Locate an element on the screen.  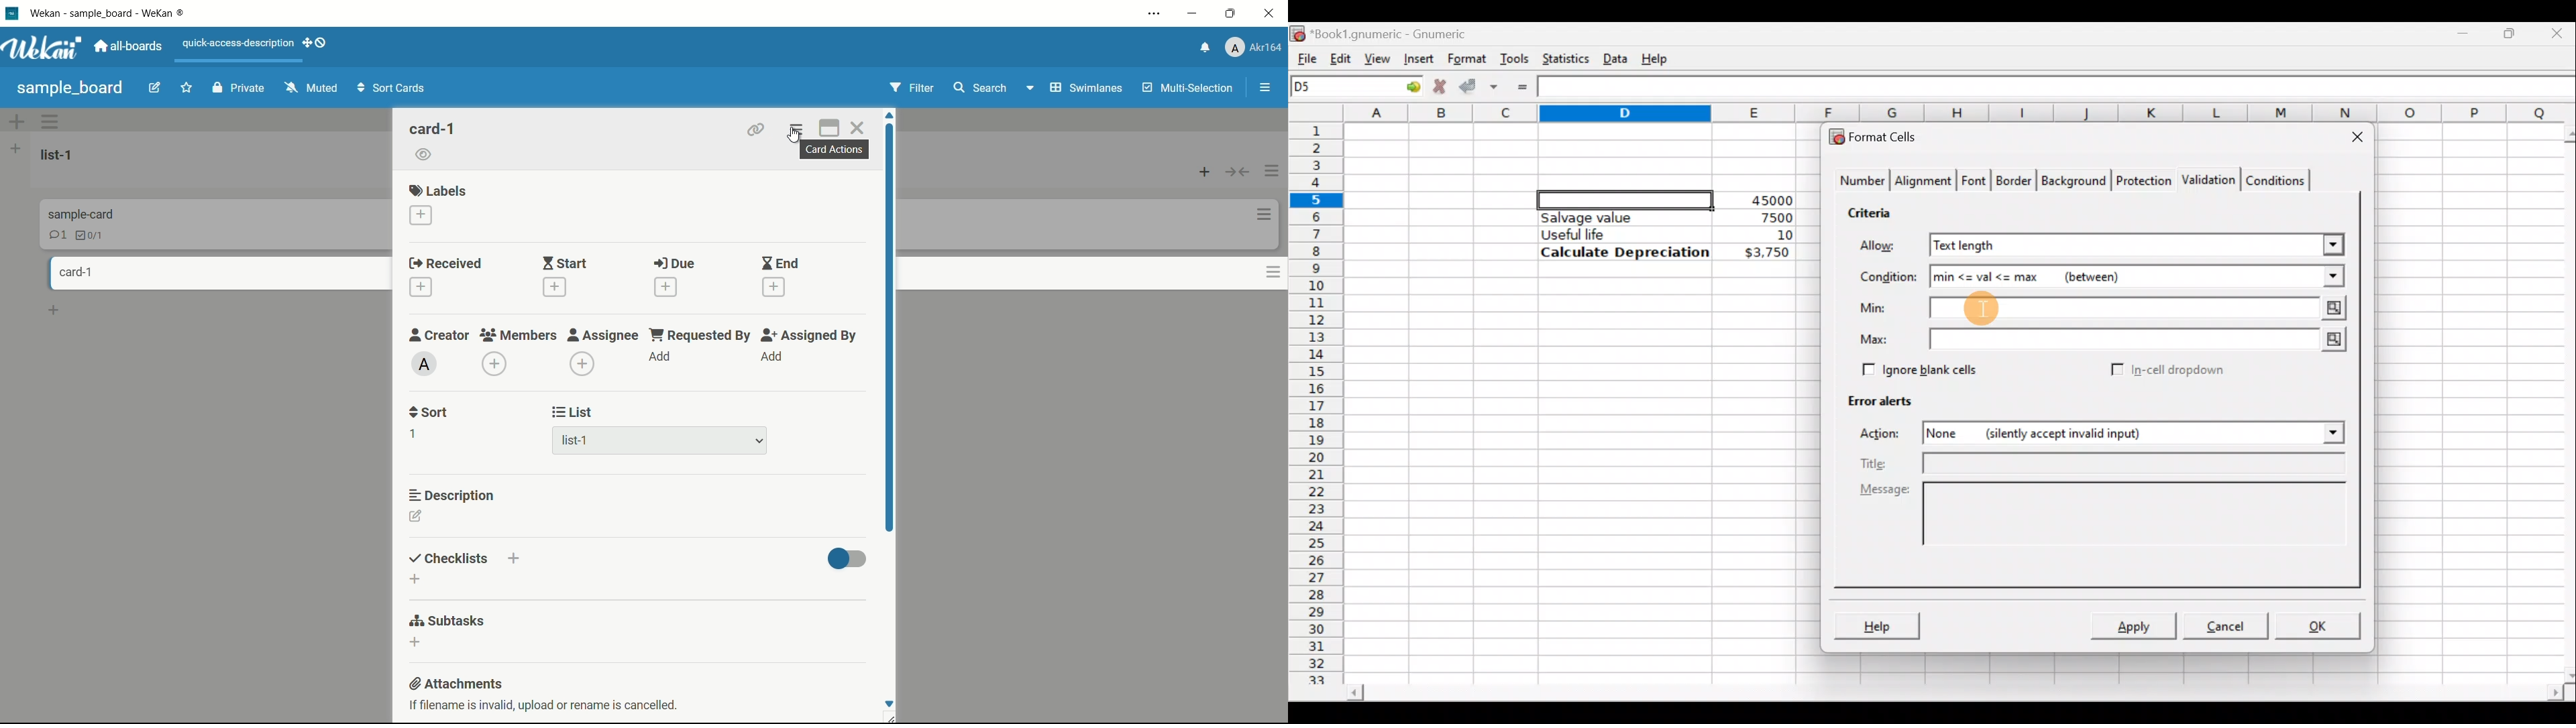
subtasks is located at coordinates (447, 622).